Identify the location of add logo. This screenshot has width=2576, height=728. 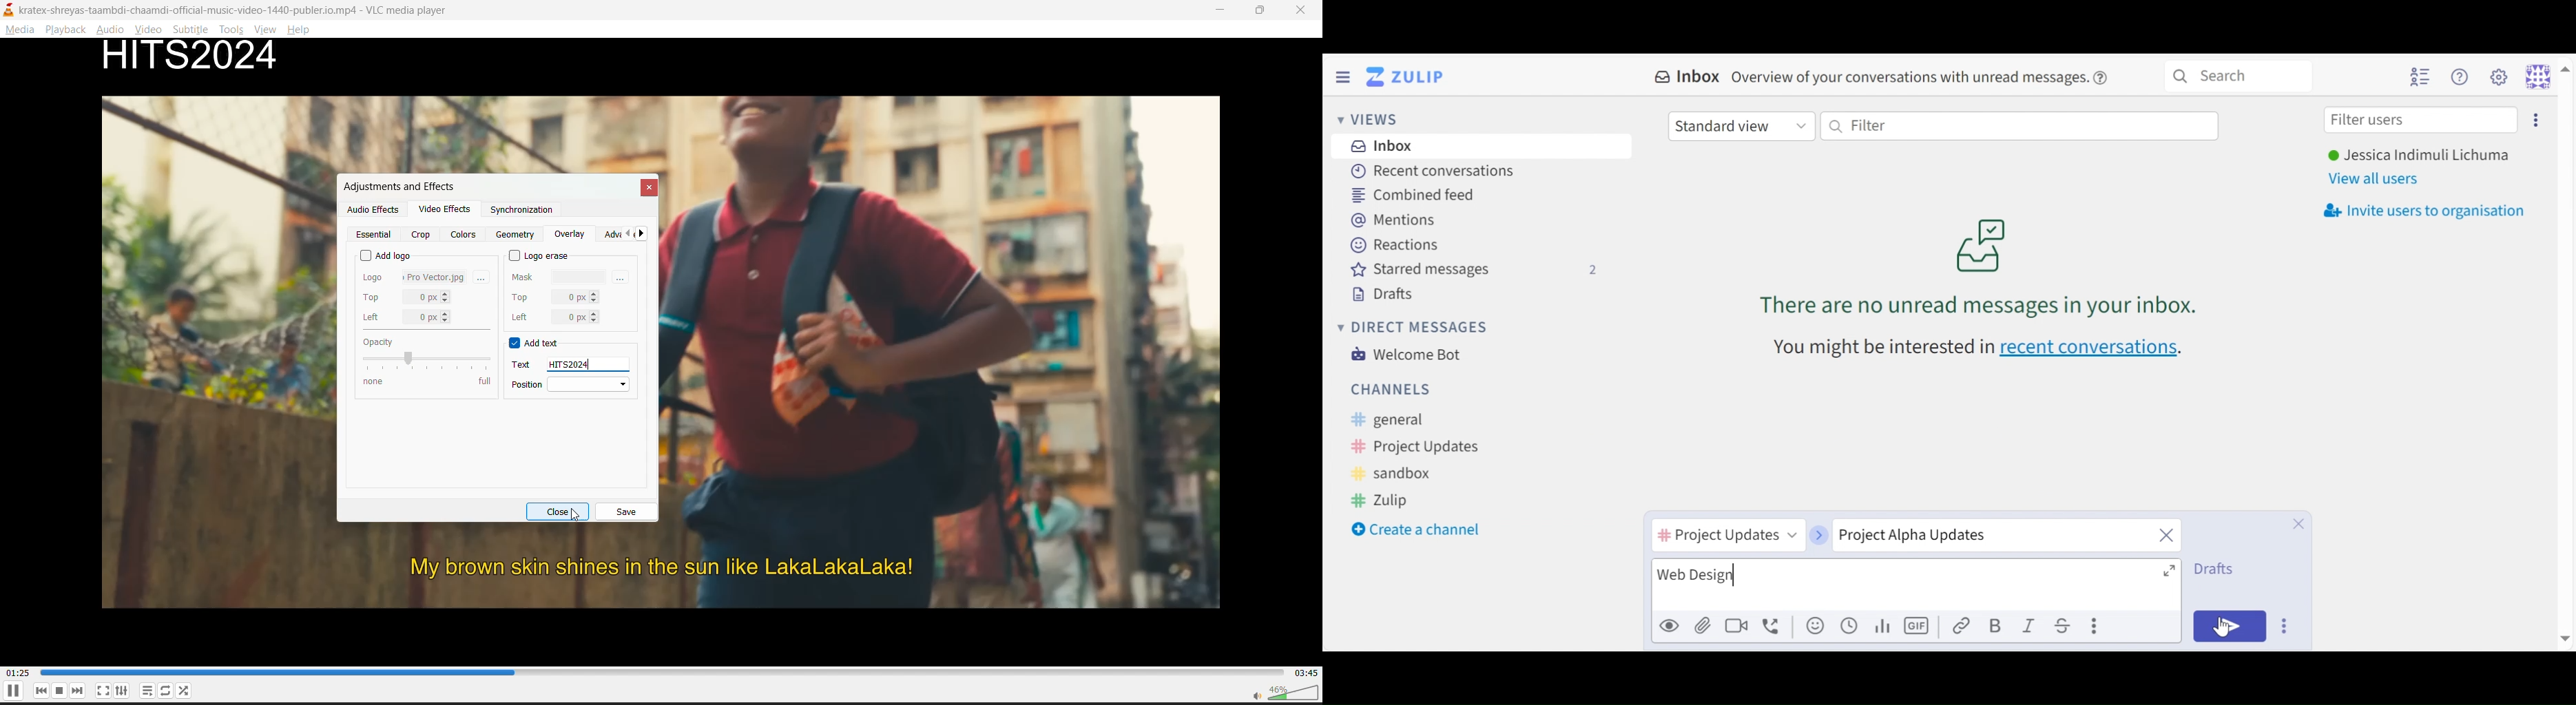
(386, 253).